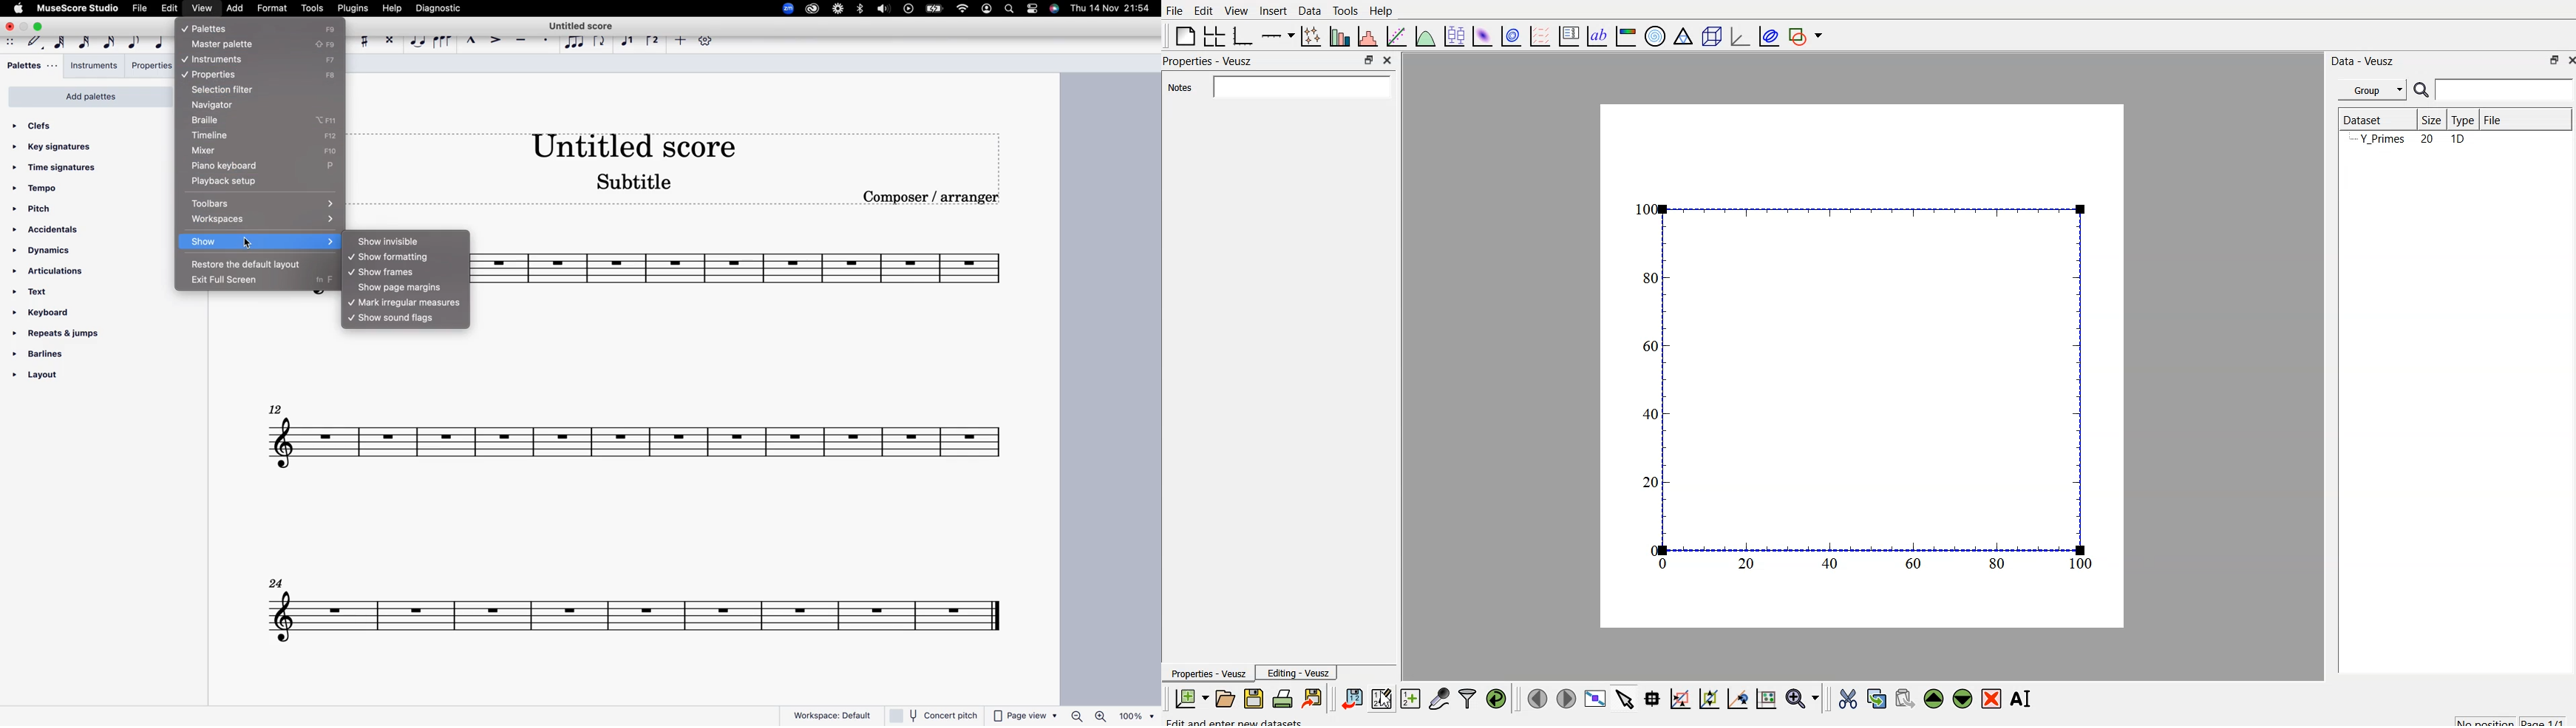  Describe the element at coordinates (393, 9) in the screenshot. I see `help` at that location.